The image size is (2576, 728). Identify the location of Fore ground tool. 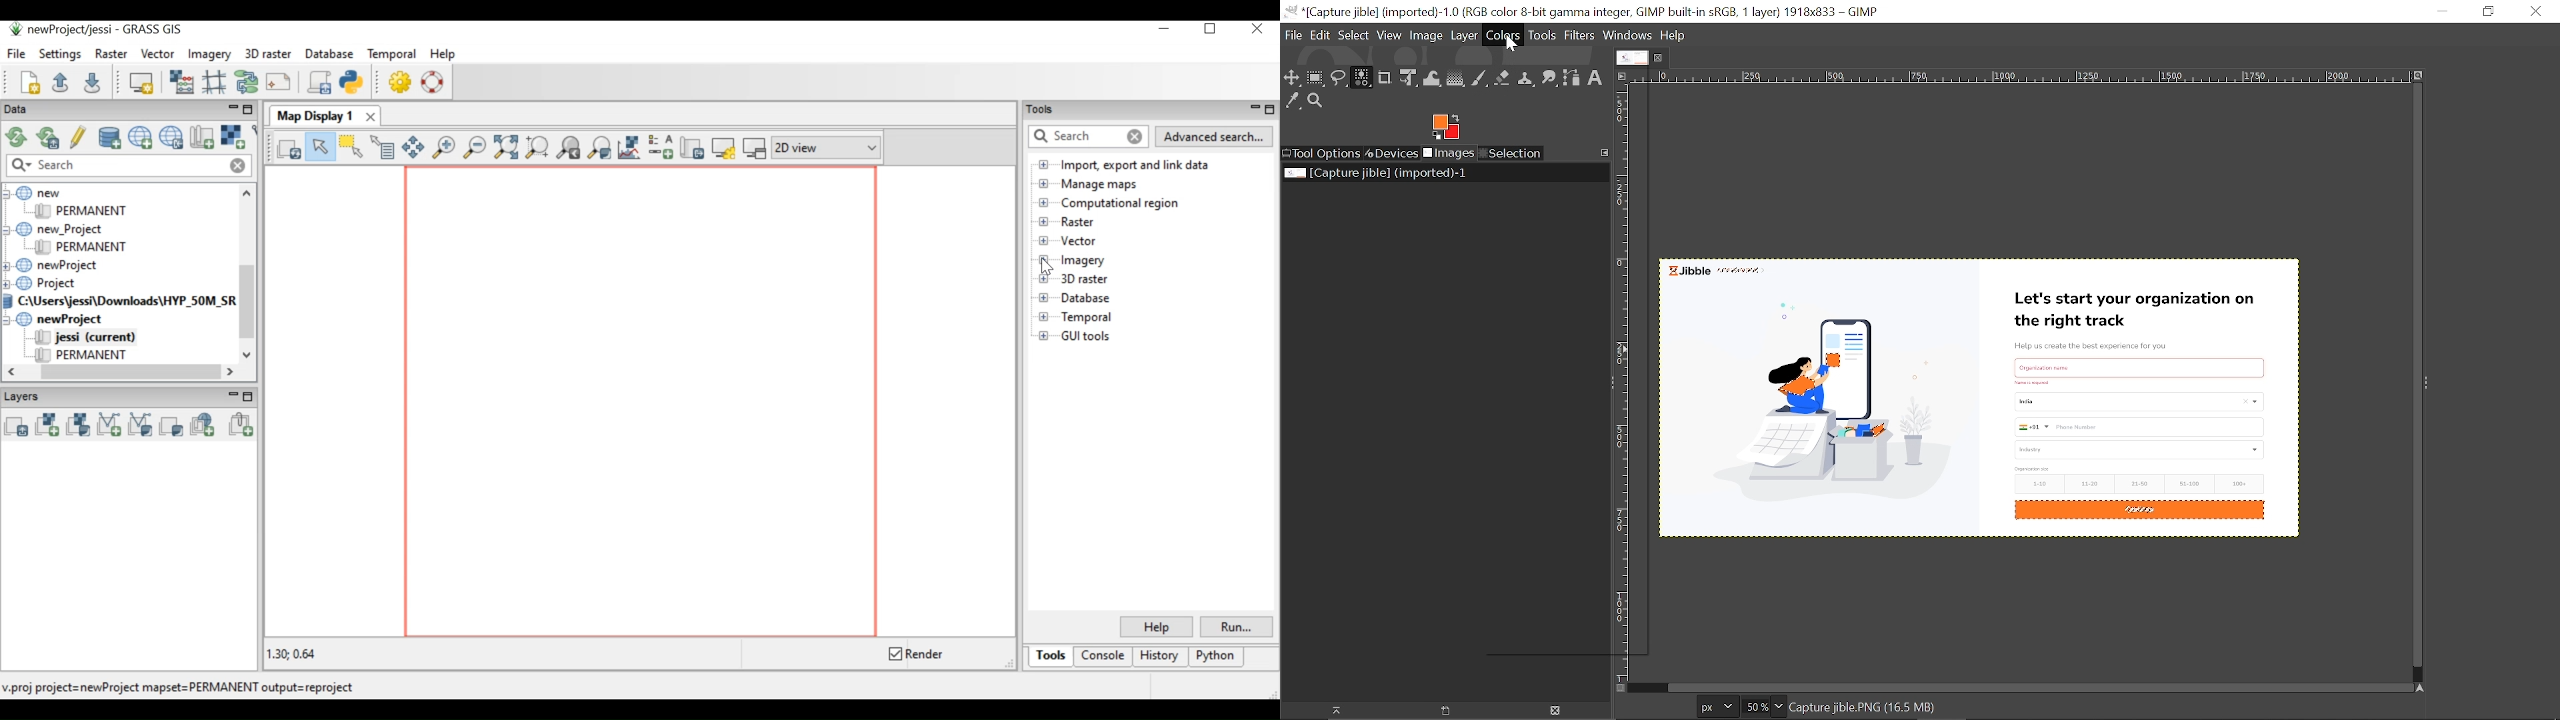
(1444, 126).